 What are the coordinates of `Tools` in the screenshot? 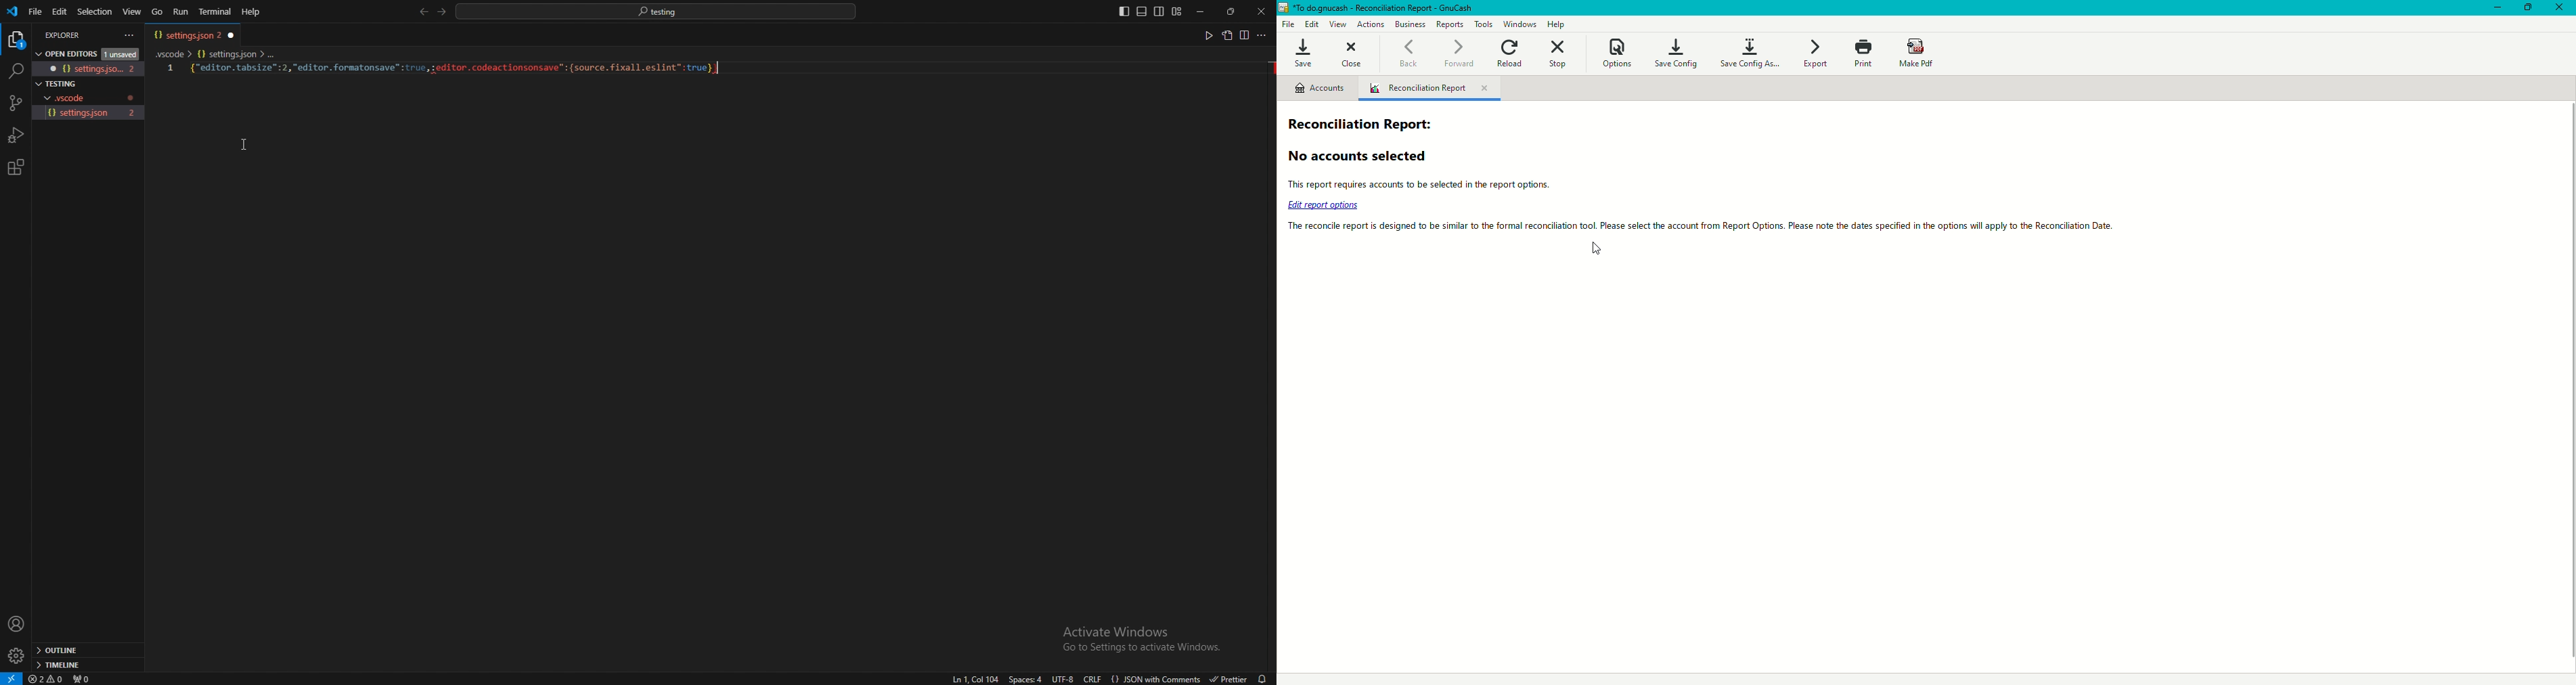 It's located at (1485, 26).